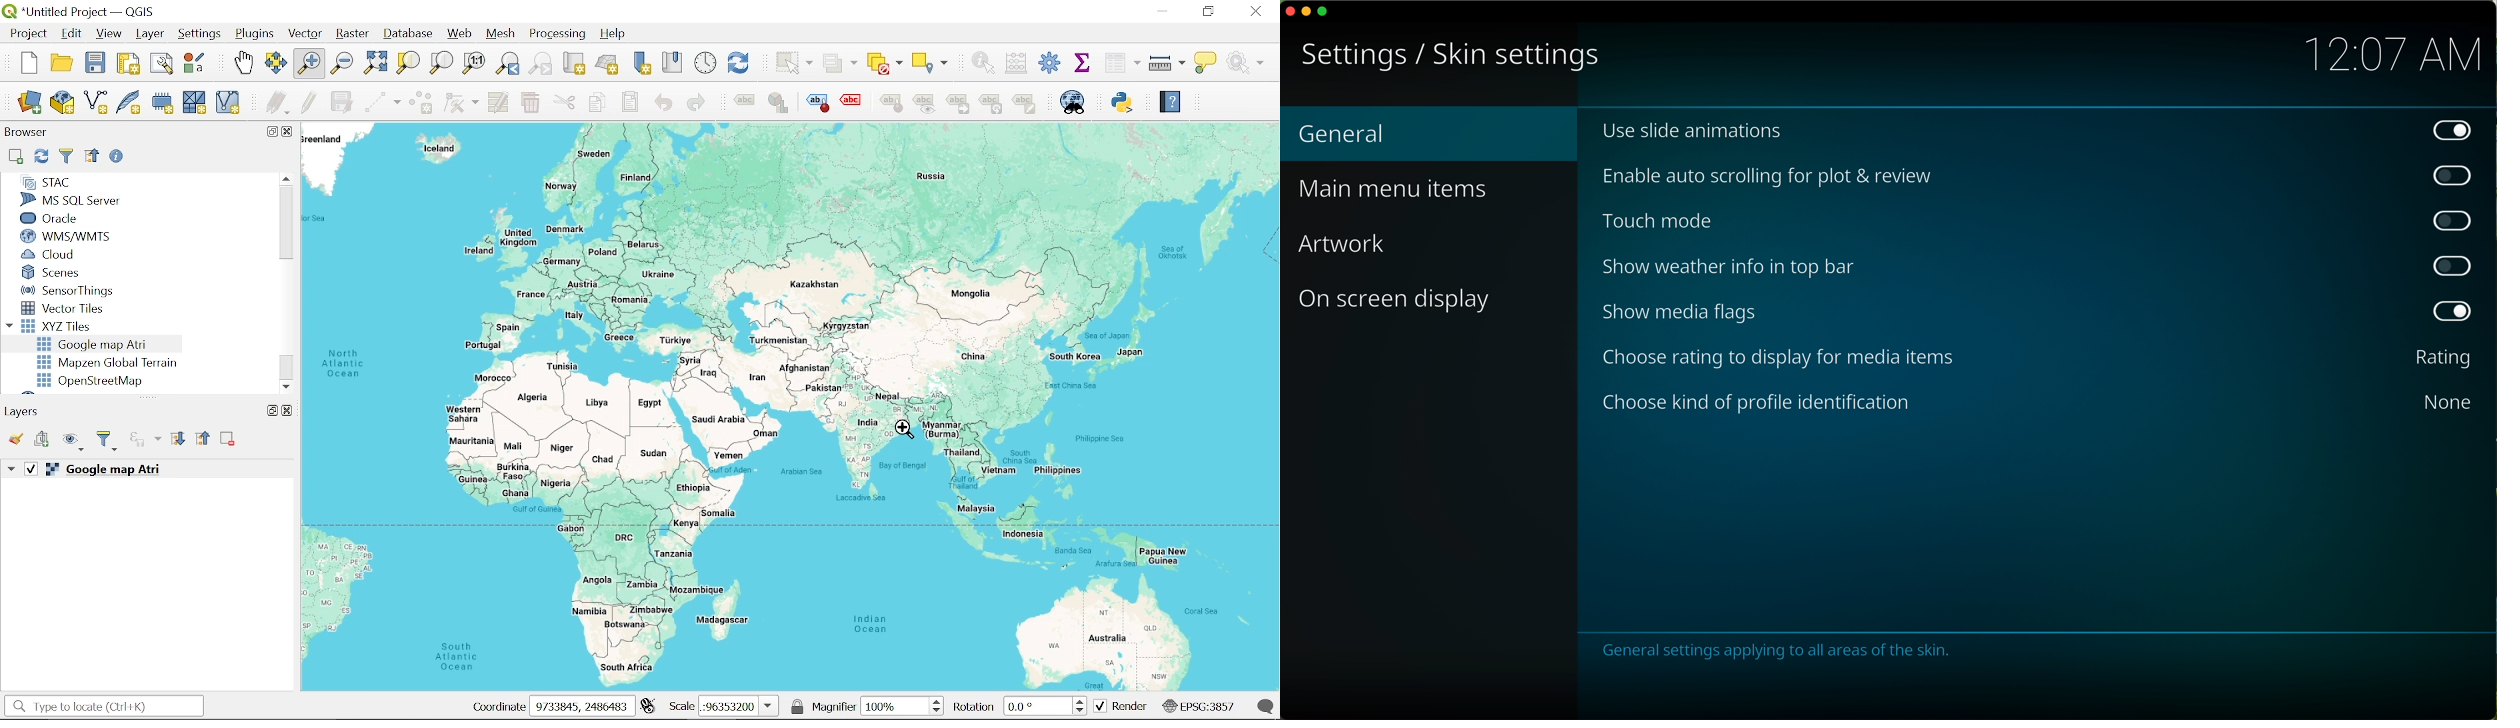 The height and width of the screenshot is (728, 2520). I want to click on Current edits, so click(279, 104).